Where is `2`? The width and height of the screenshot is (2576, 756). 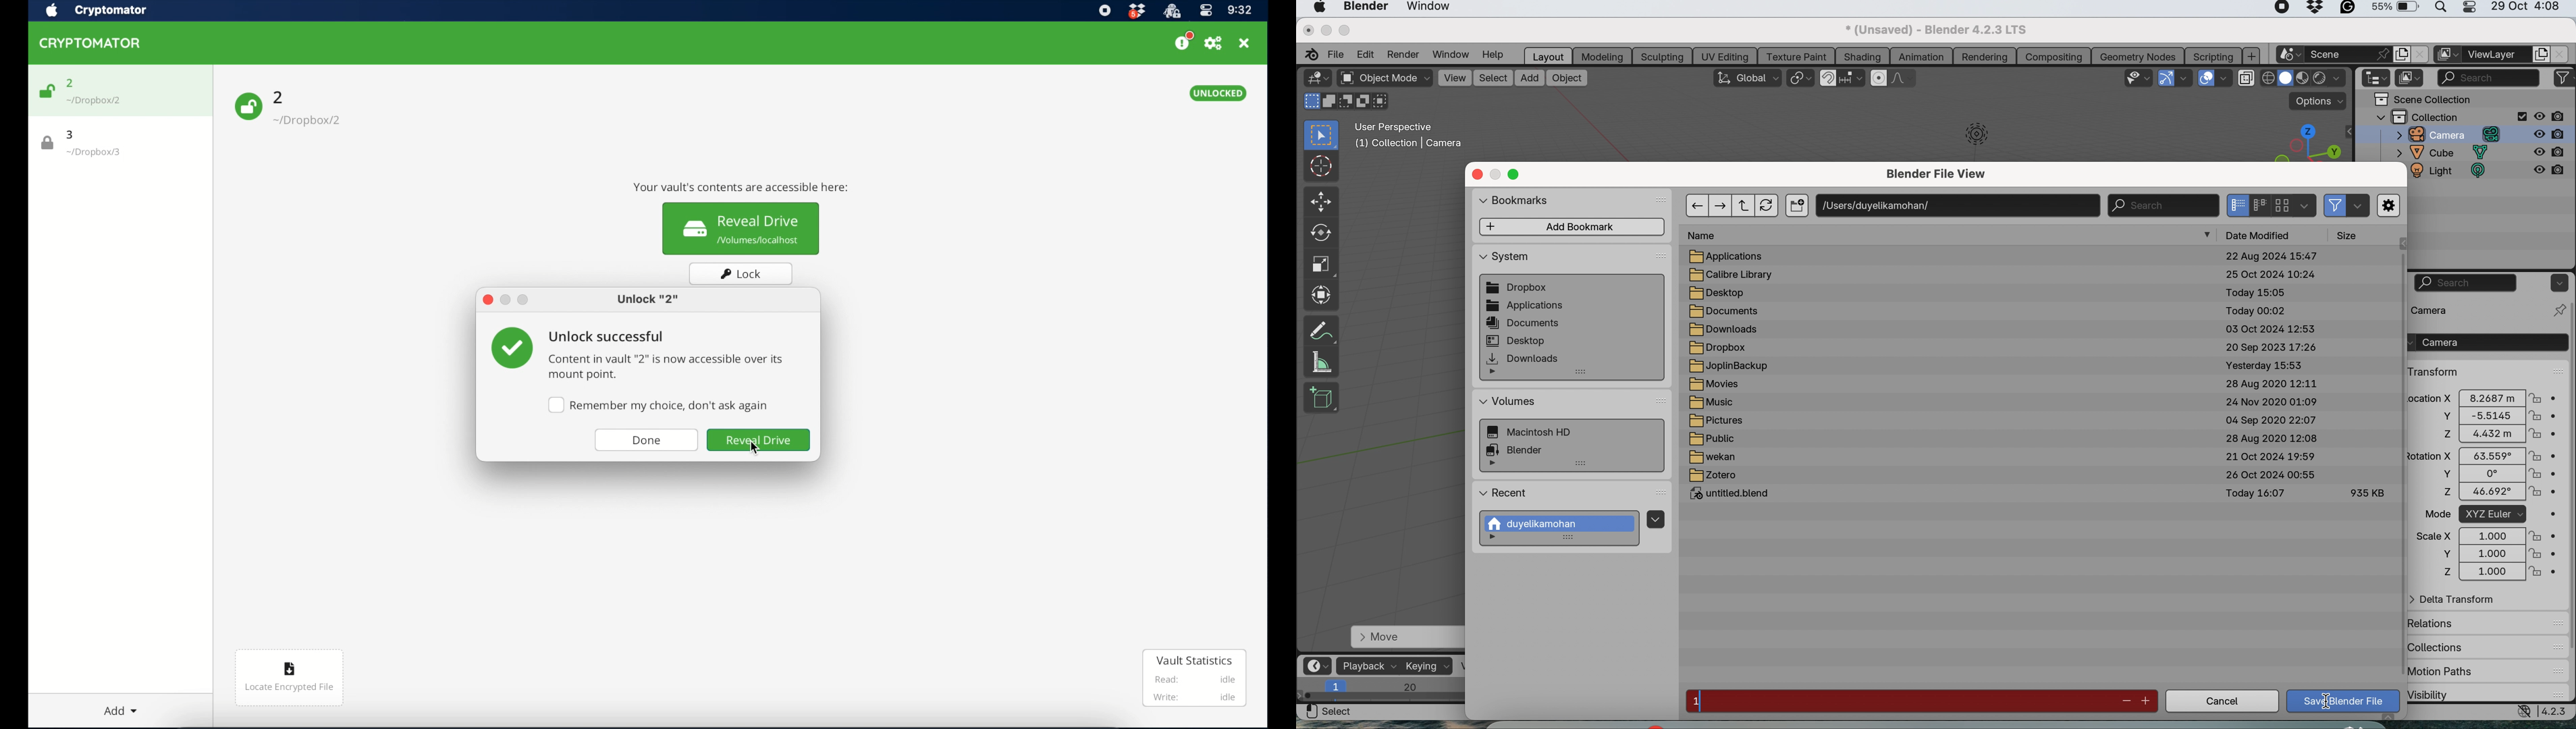
2 is located at coordinates (70, 82).